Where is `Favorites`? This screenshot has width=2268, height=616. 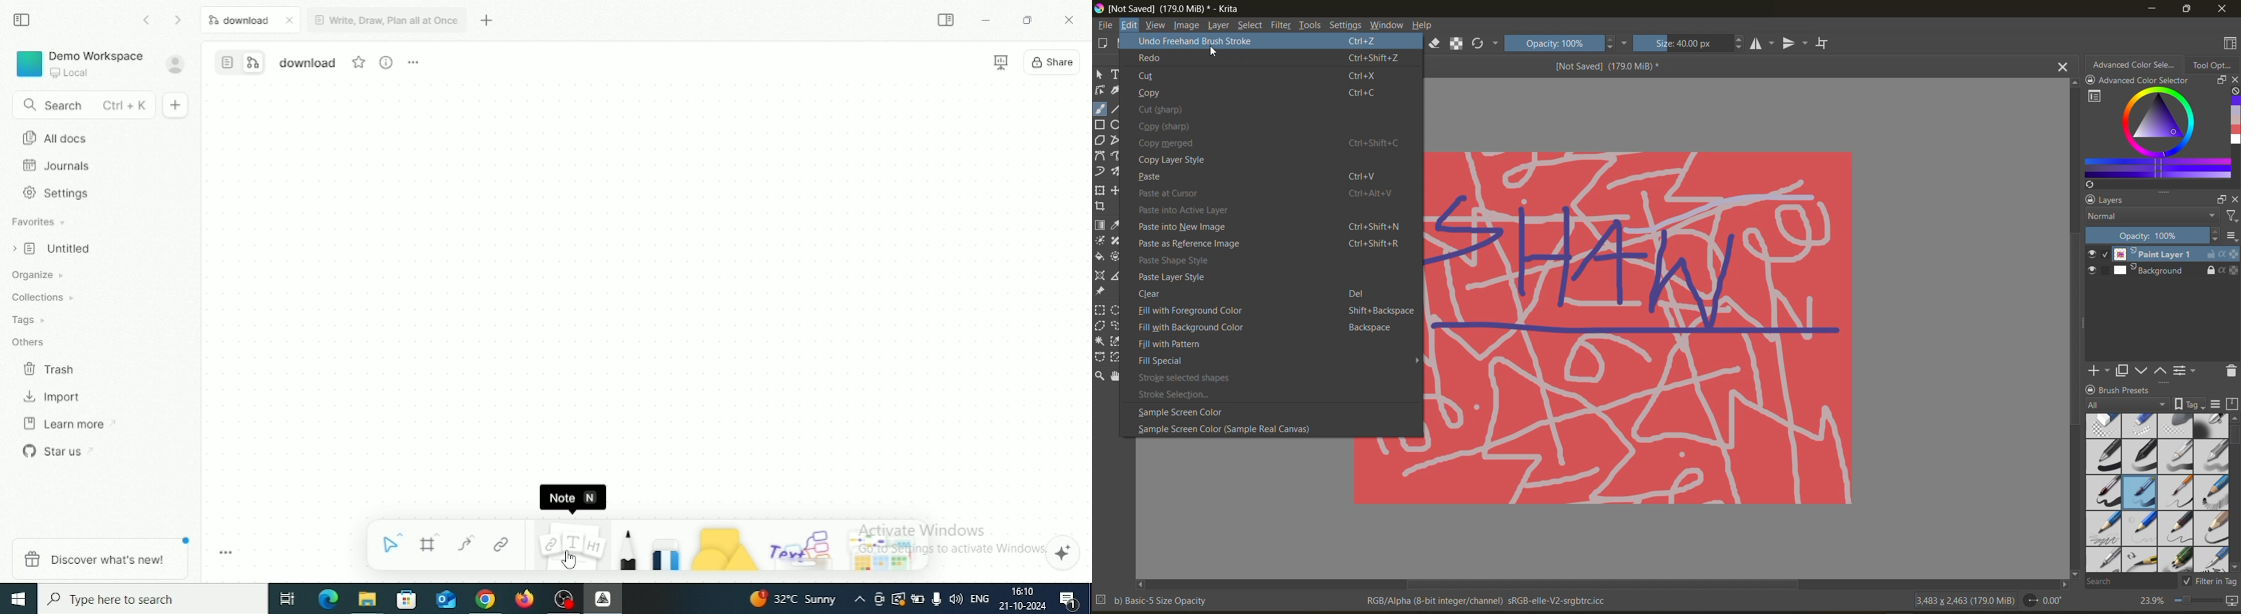 Favorites is located at coordinates (40, 222).